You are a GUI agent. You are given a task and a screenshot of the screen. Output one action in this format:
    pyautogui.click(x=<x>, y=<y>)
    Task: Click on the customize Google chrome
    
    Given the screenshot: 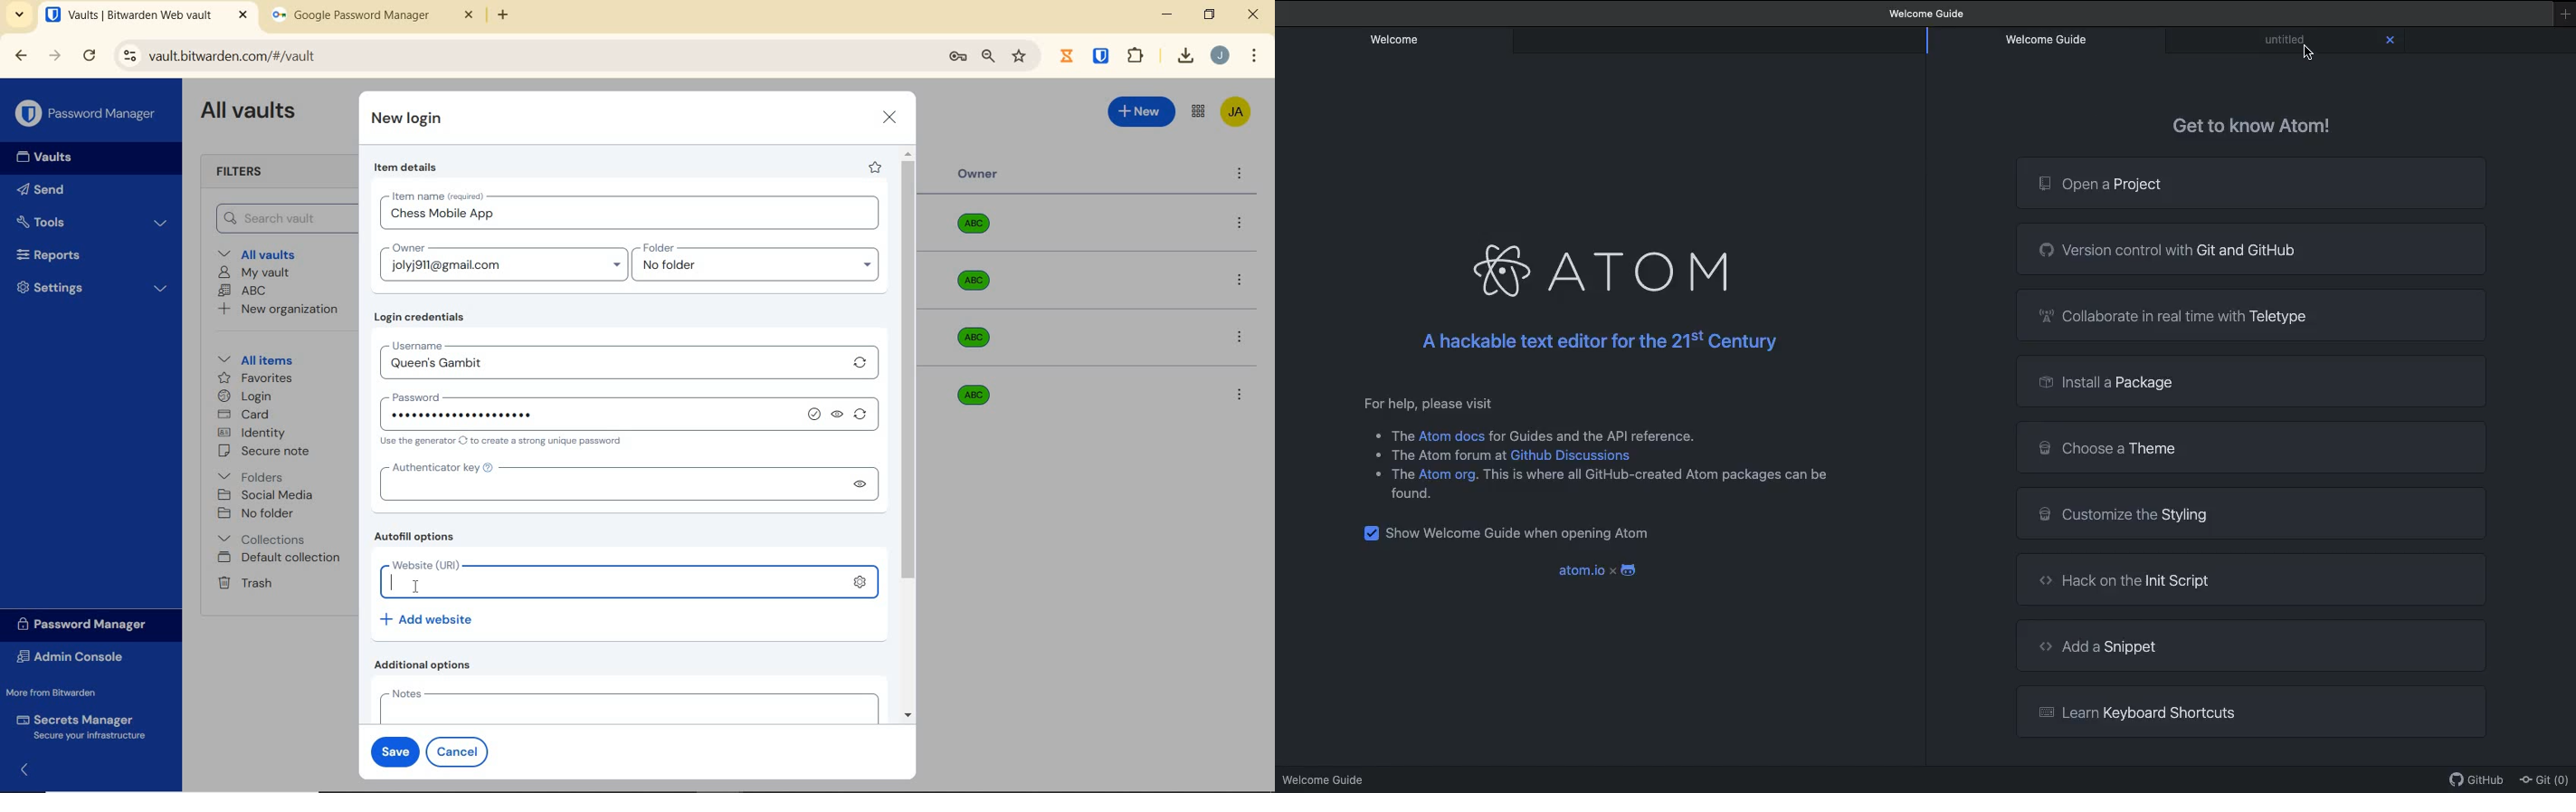 What is the action you would take?
    pyautogui.click(x=1255, y=56)
    